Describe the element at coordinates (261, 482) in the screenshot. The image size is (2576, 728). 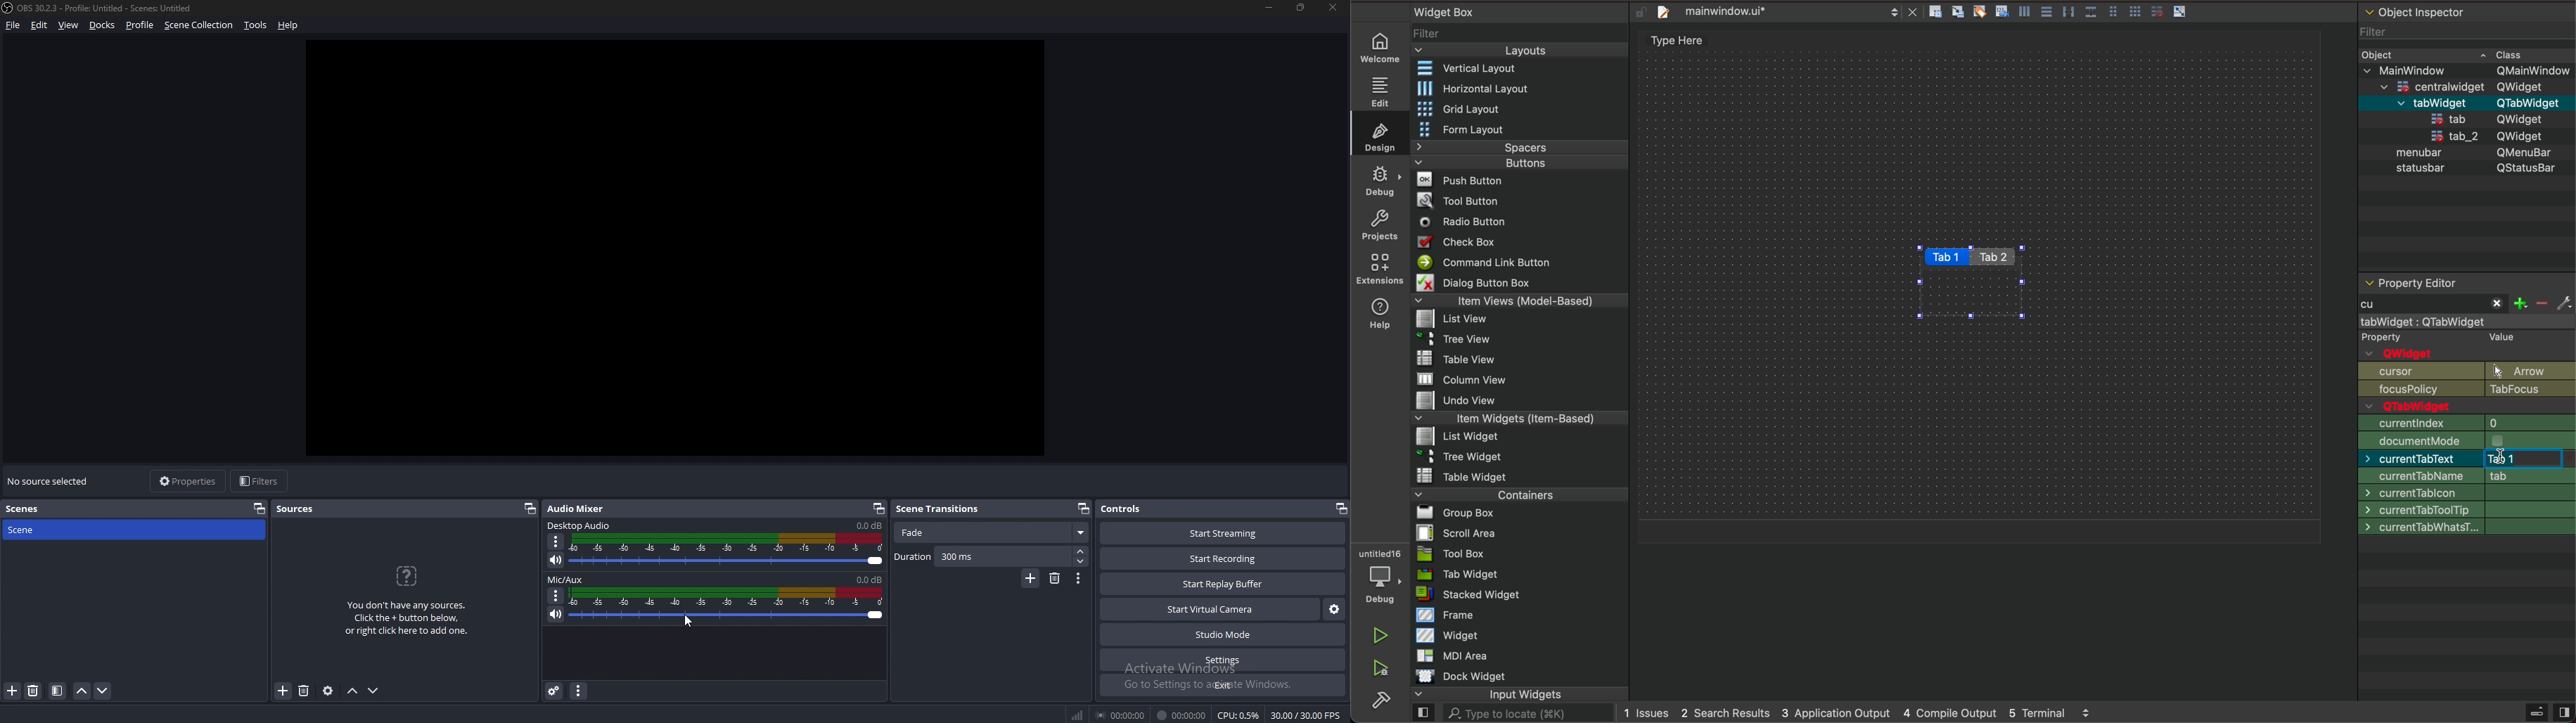
I see `filters` at that location.